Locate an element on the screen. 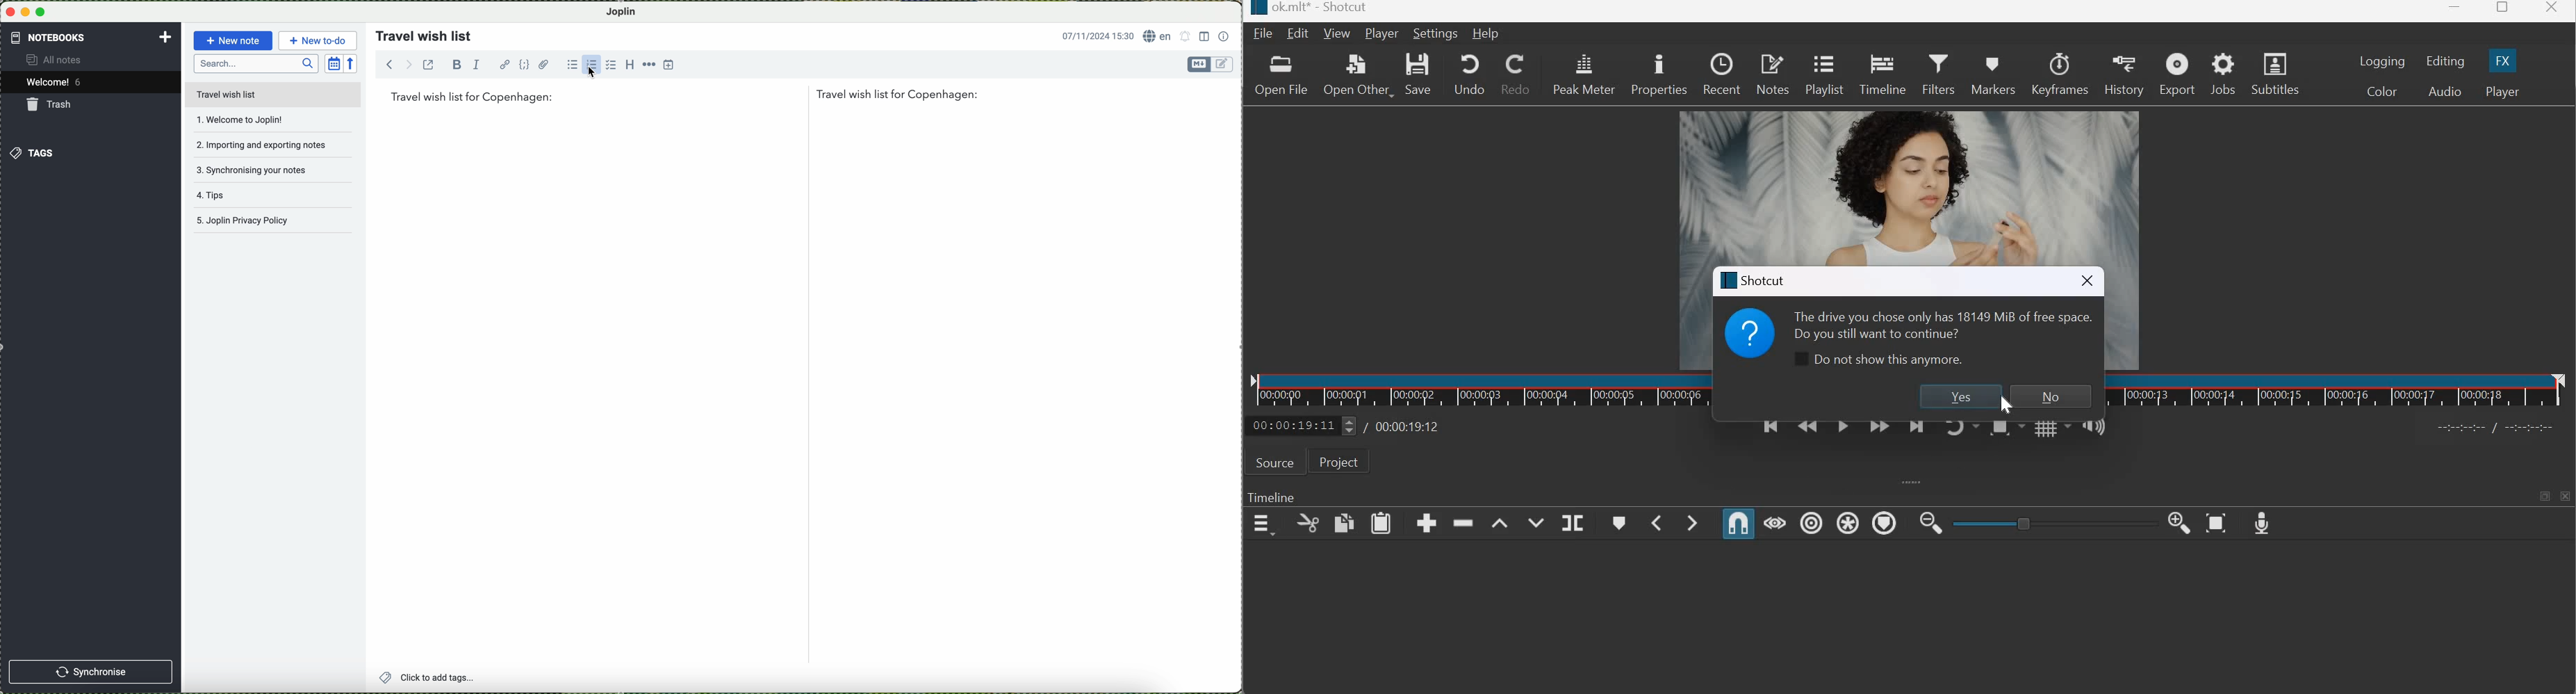  new to-do is located at coordinates (318, 39).